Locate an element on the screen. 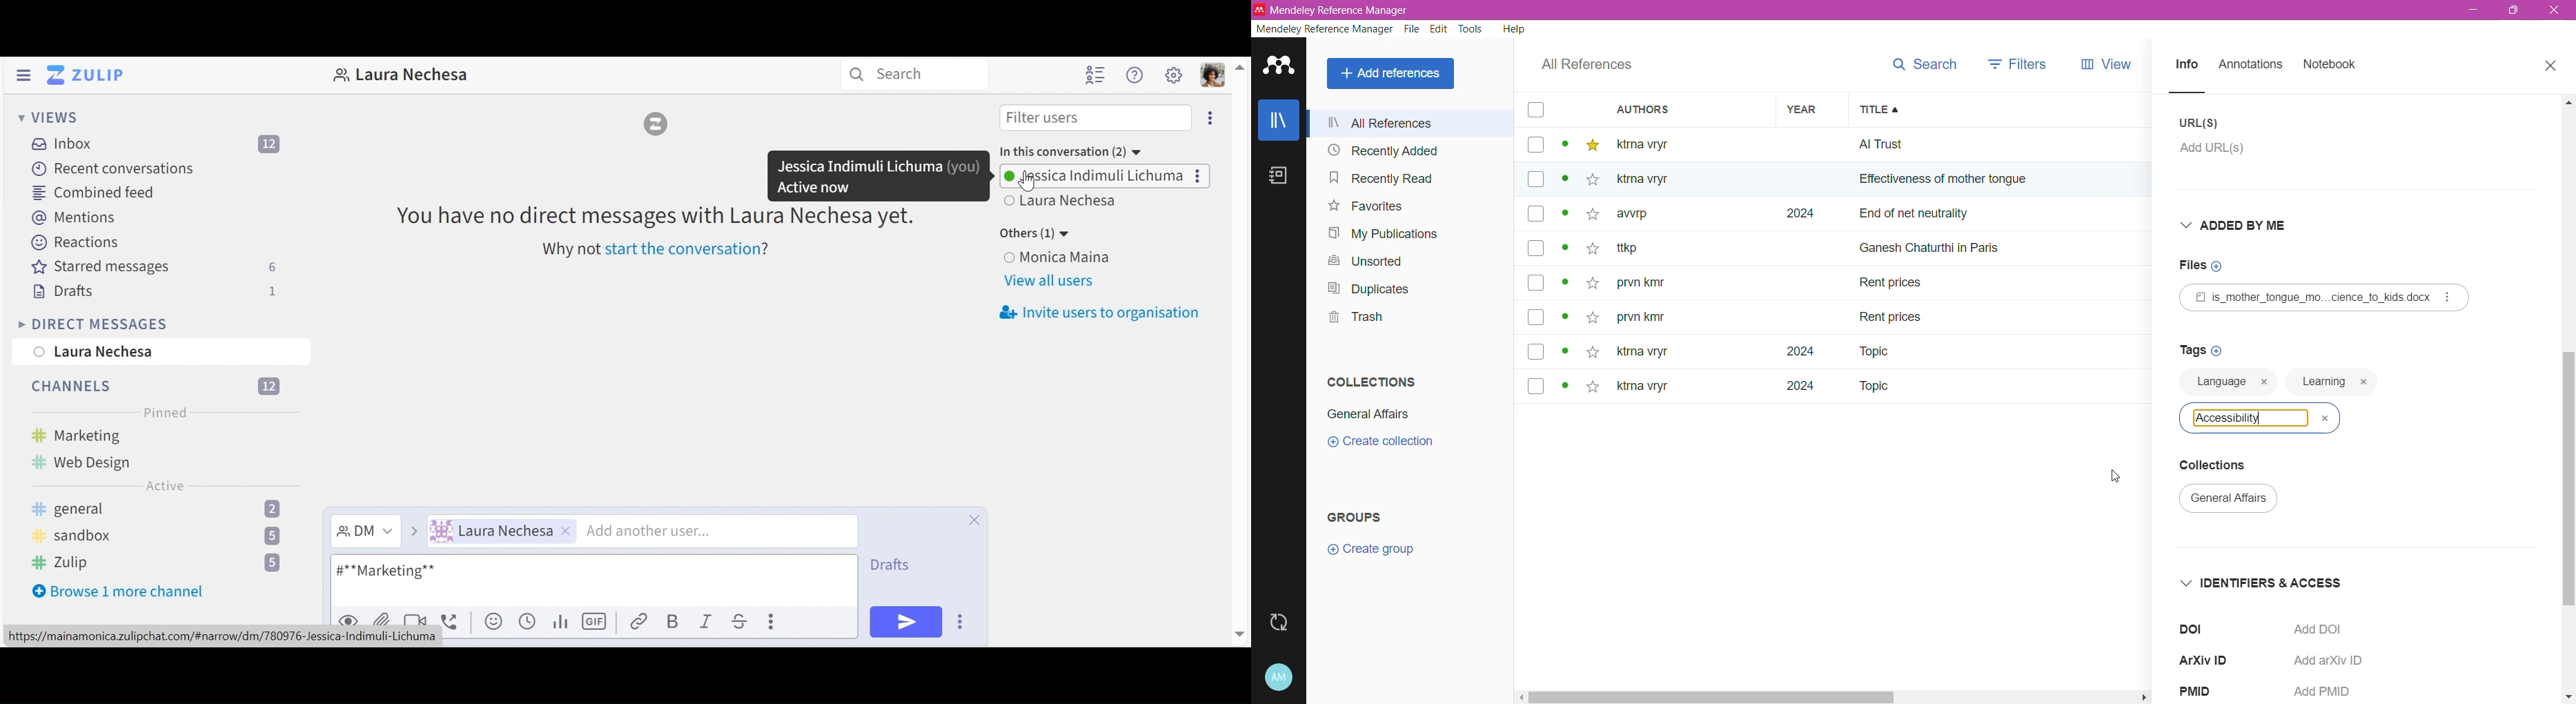  box is located at coordinates (1535, 146).